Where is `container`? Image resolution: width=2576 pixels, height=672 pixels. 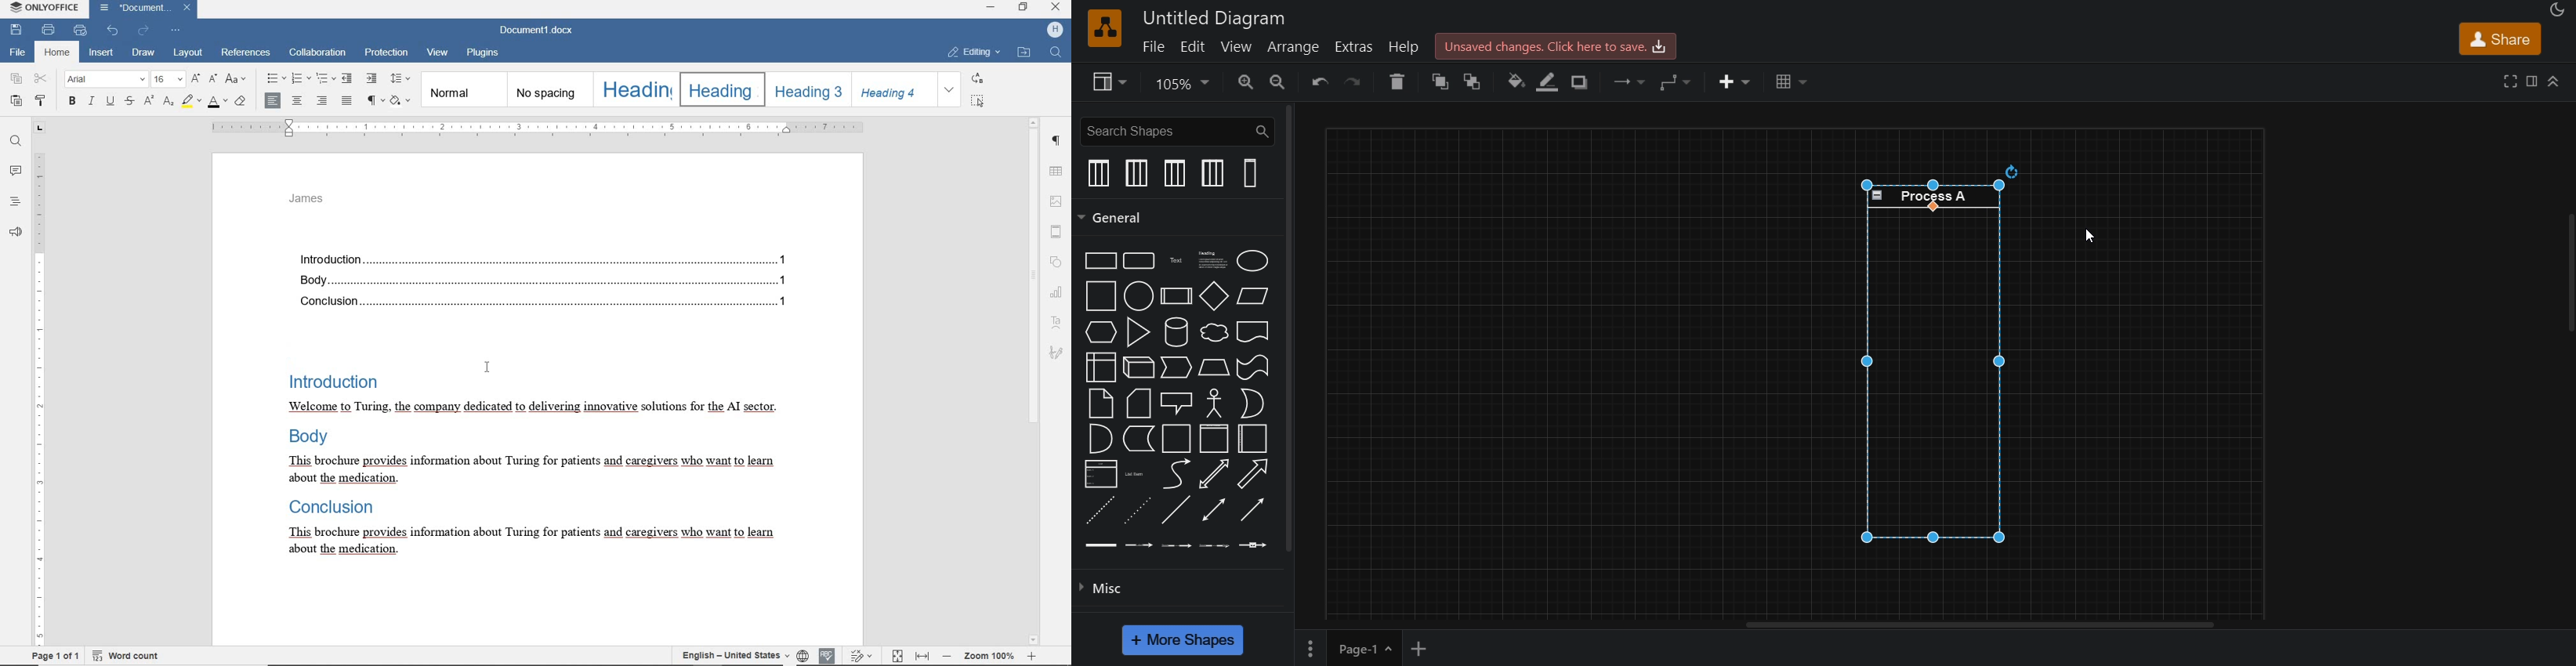 container is located at coordinates (1176, 439).